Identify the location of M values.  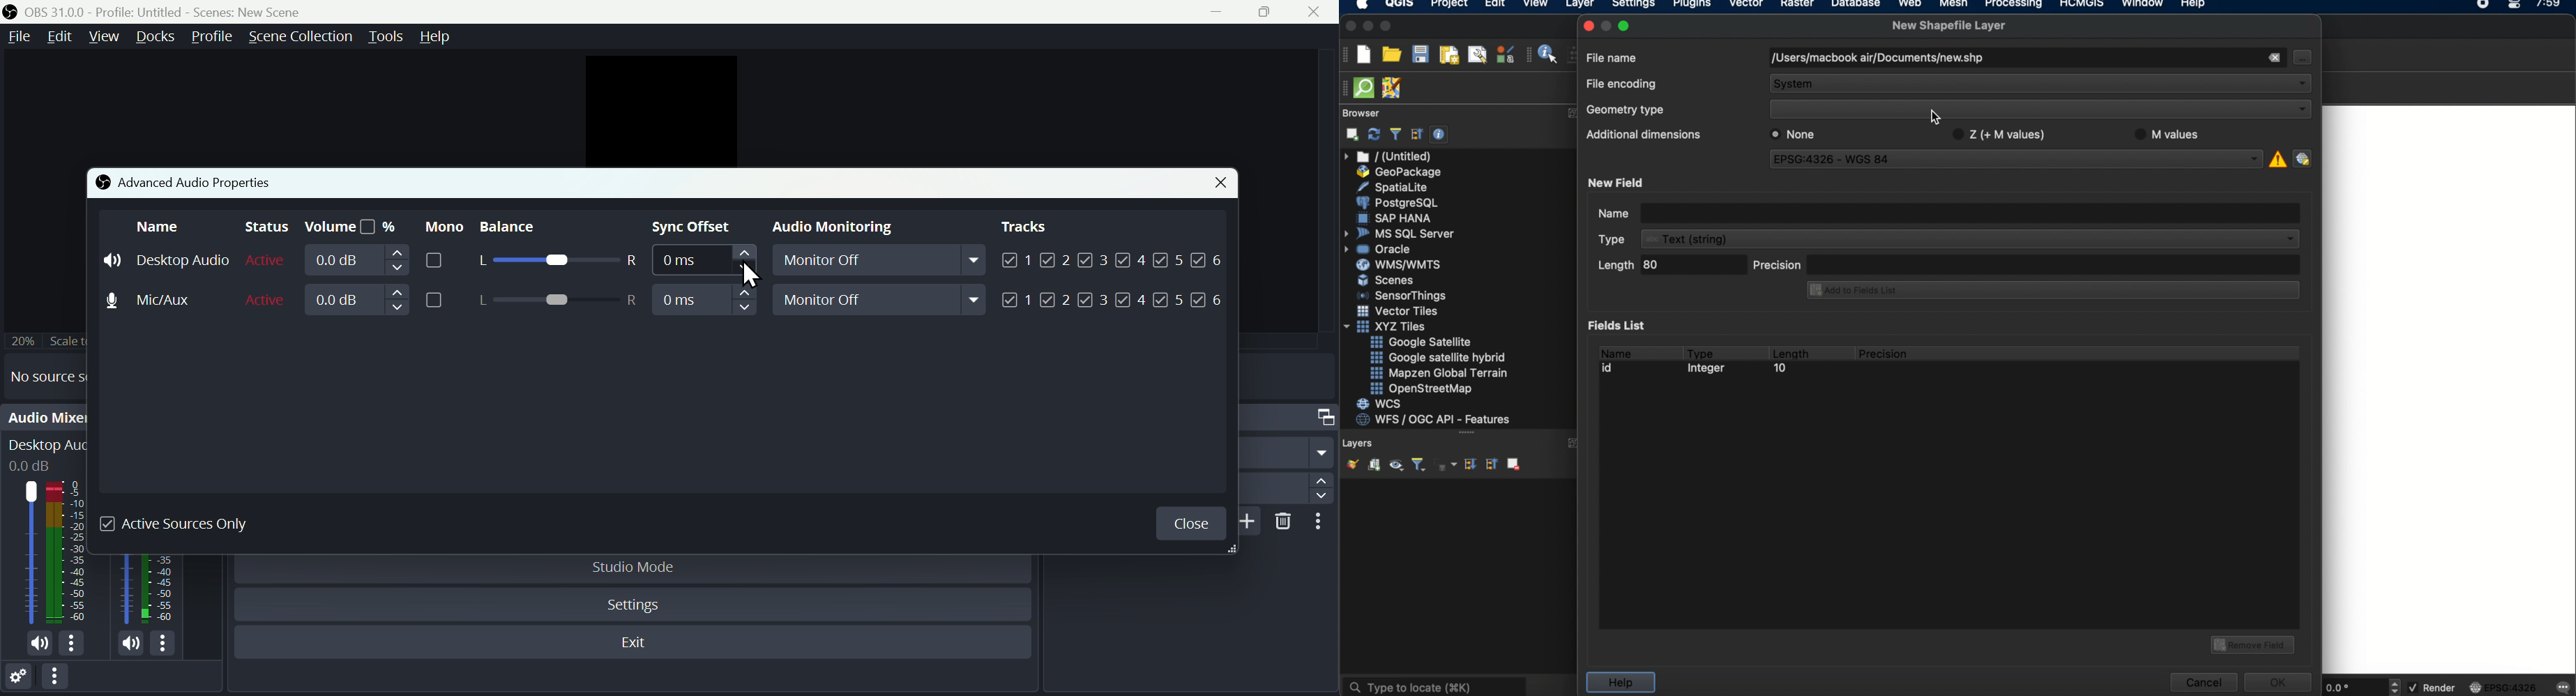
(2168, 133).